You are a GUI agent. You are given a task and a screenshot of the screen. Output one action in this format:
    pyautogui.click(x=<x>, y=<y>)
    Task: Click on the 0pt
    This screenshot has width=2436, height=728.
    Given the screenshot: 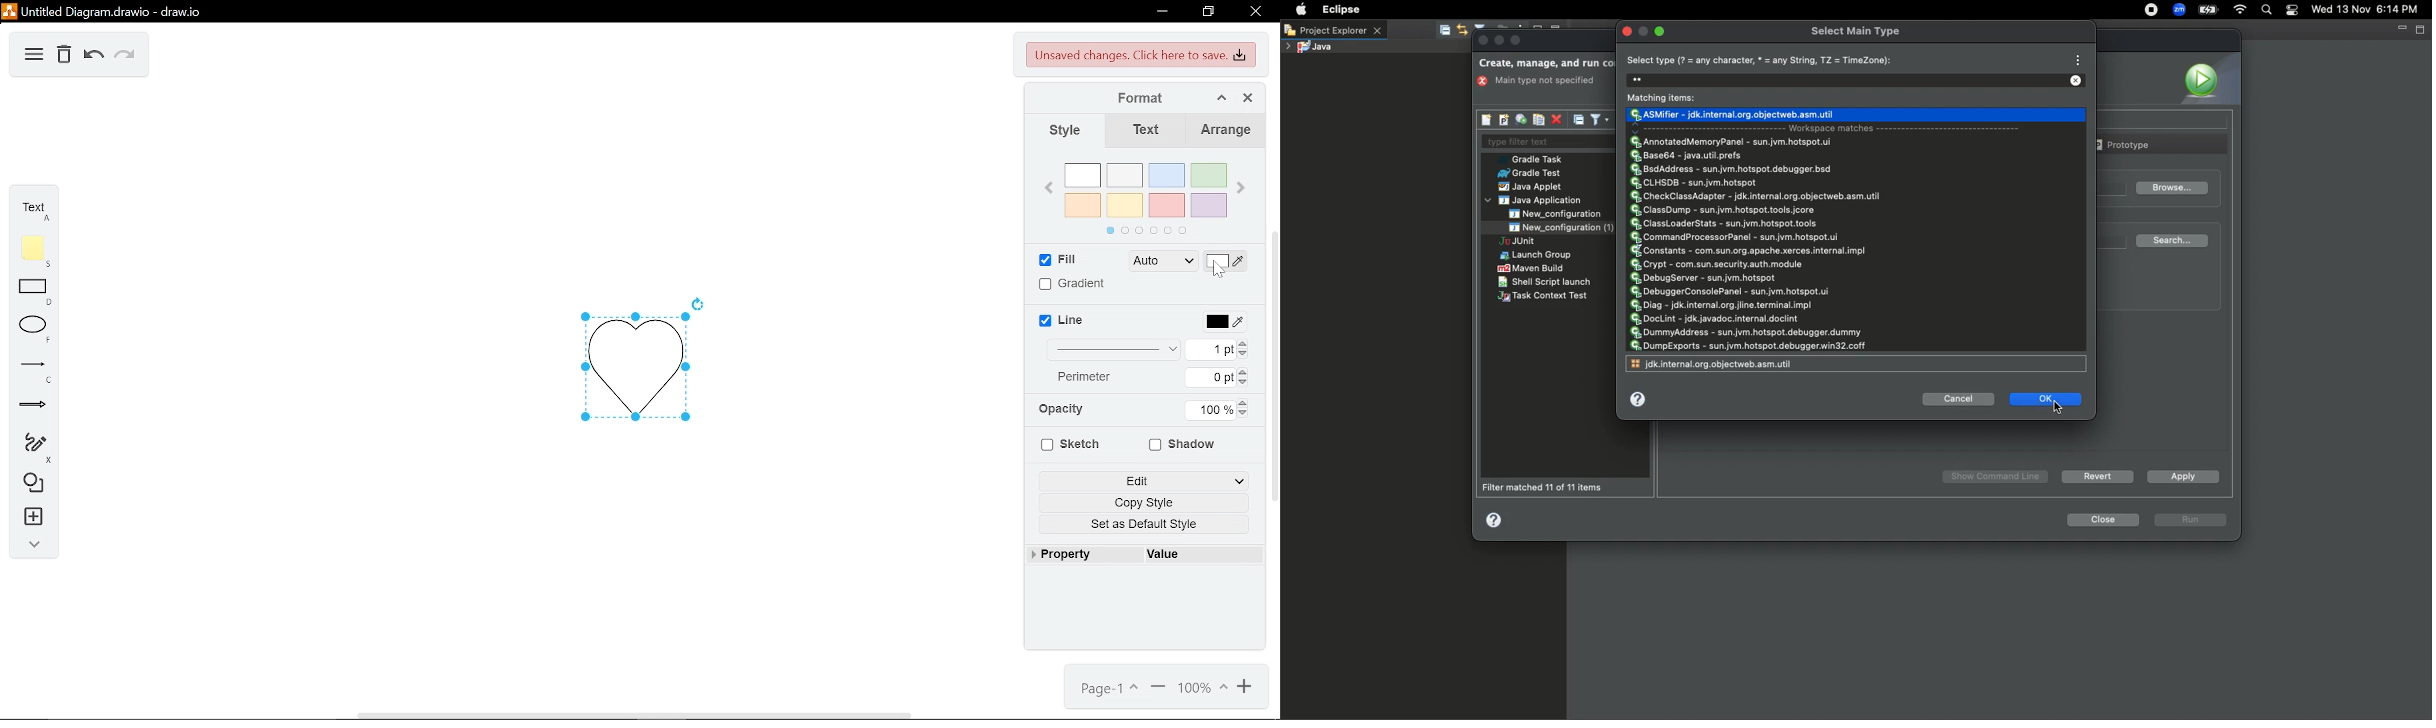 What is the action you would take?
    pyautogui.click(x=1218, y=378)
    